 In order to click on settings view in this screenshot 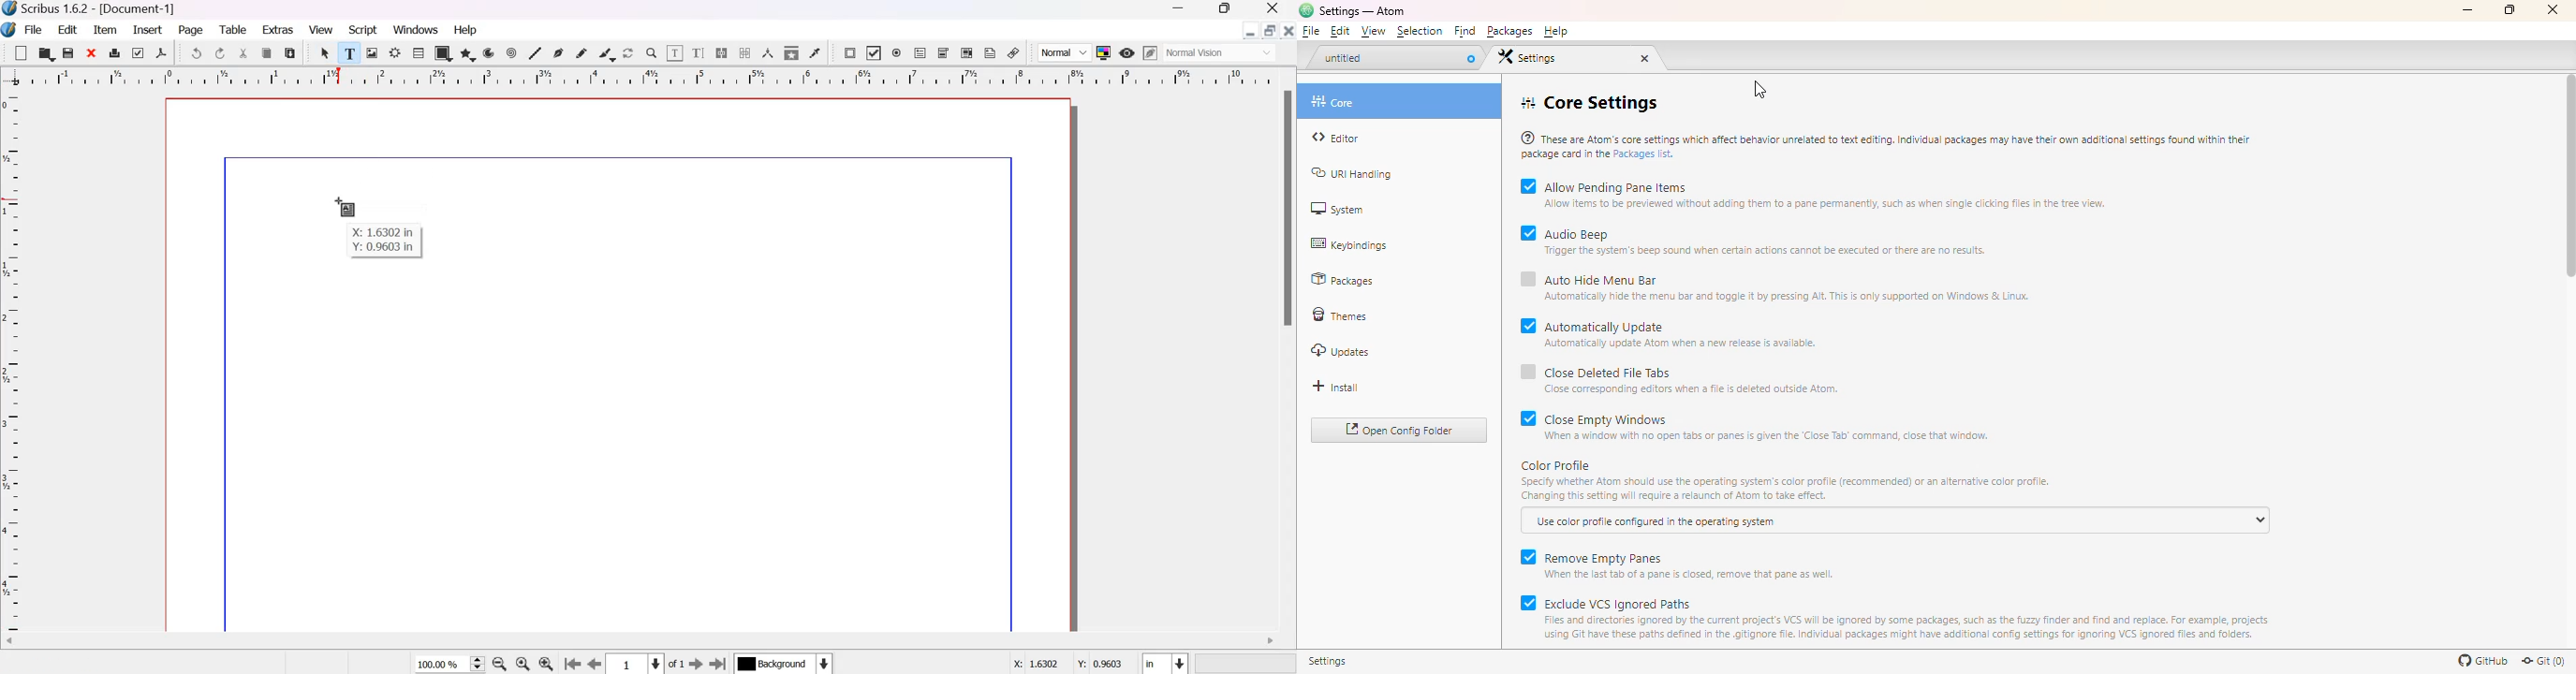, I will do `click(1562, 57)`.